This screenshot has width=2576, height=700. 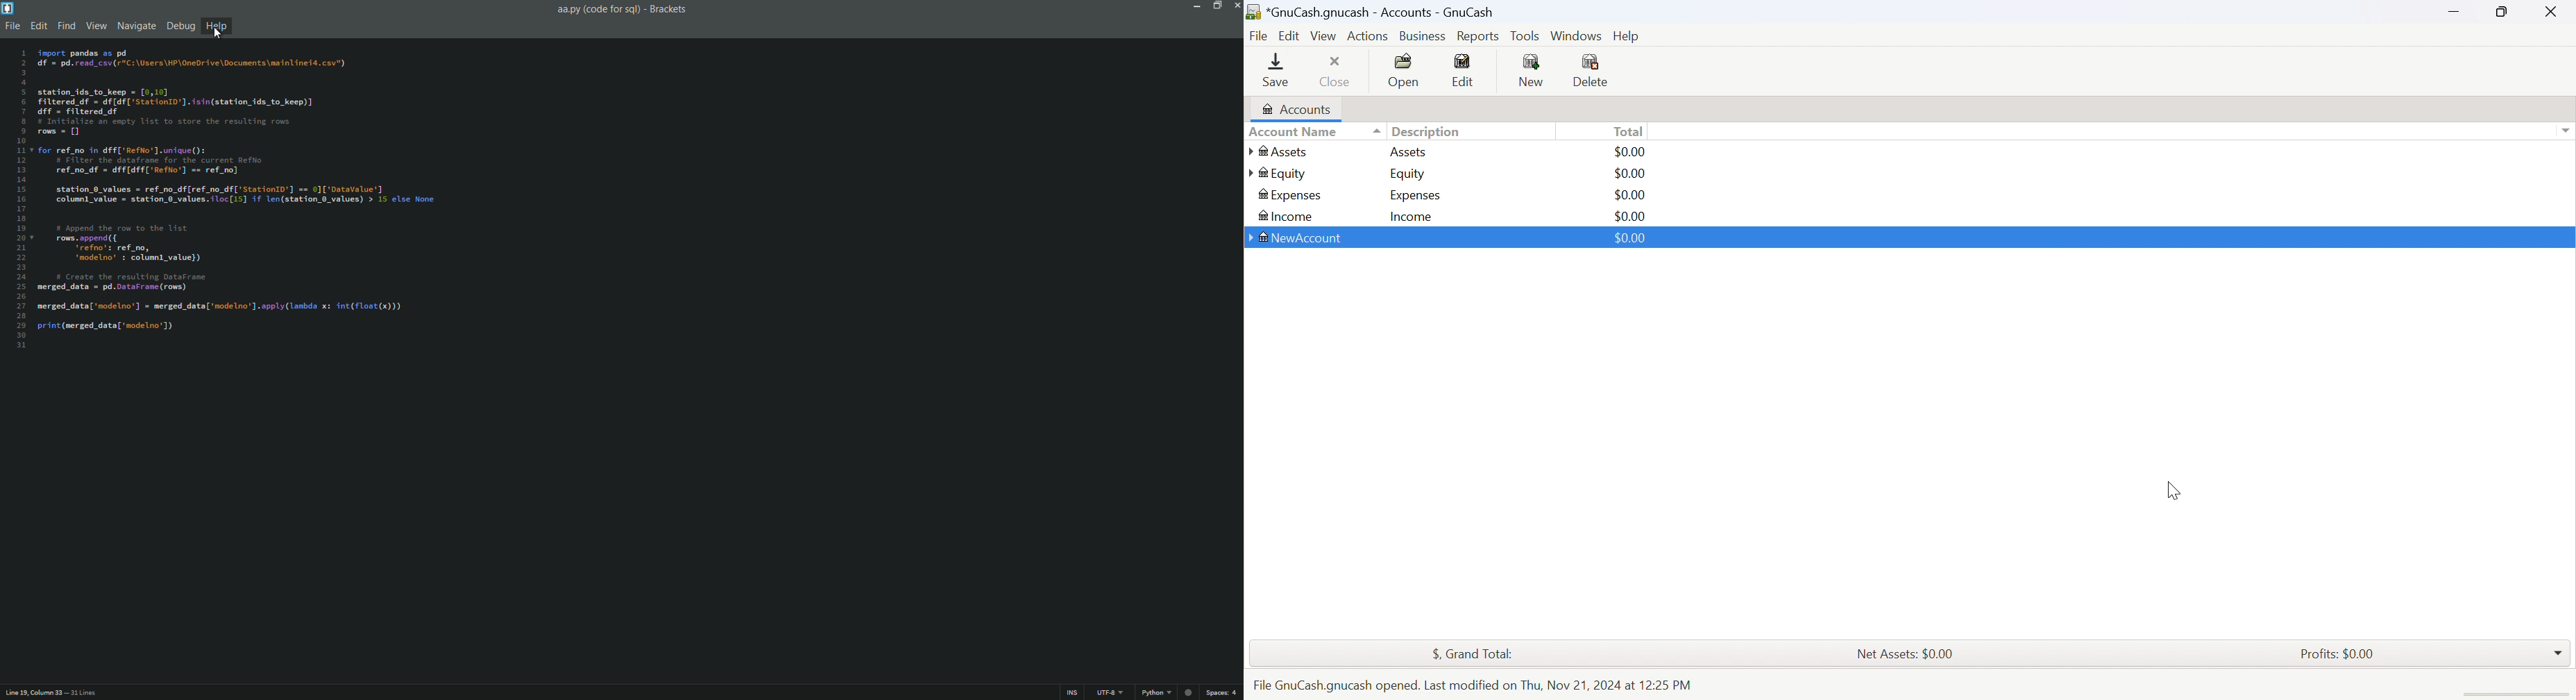 I want to click on python, so click(x=1155, y=692).